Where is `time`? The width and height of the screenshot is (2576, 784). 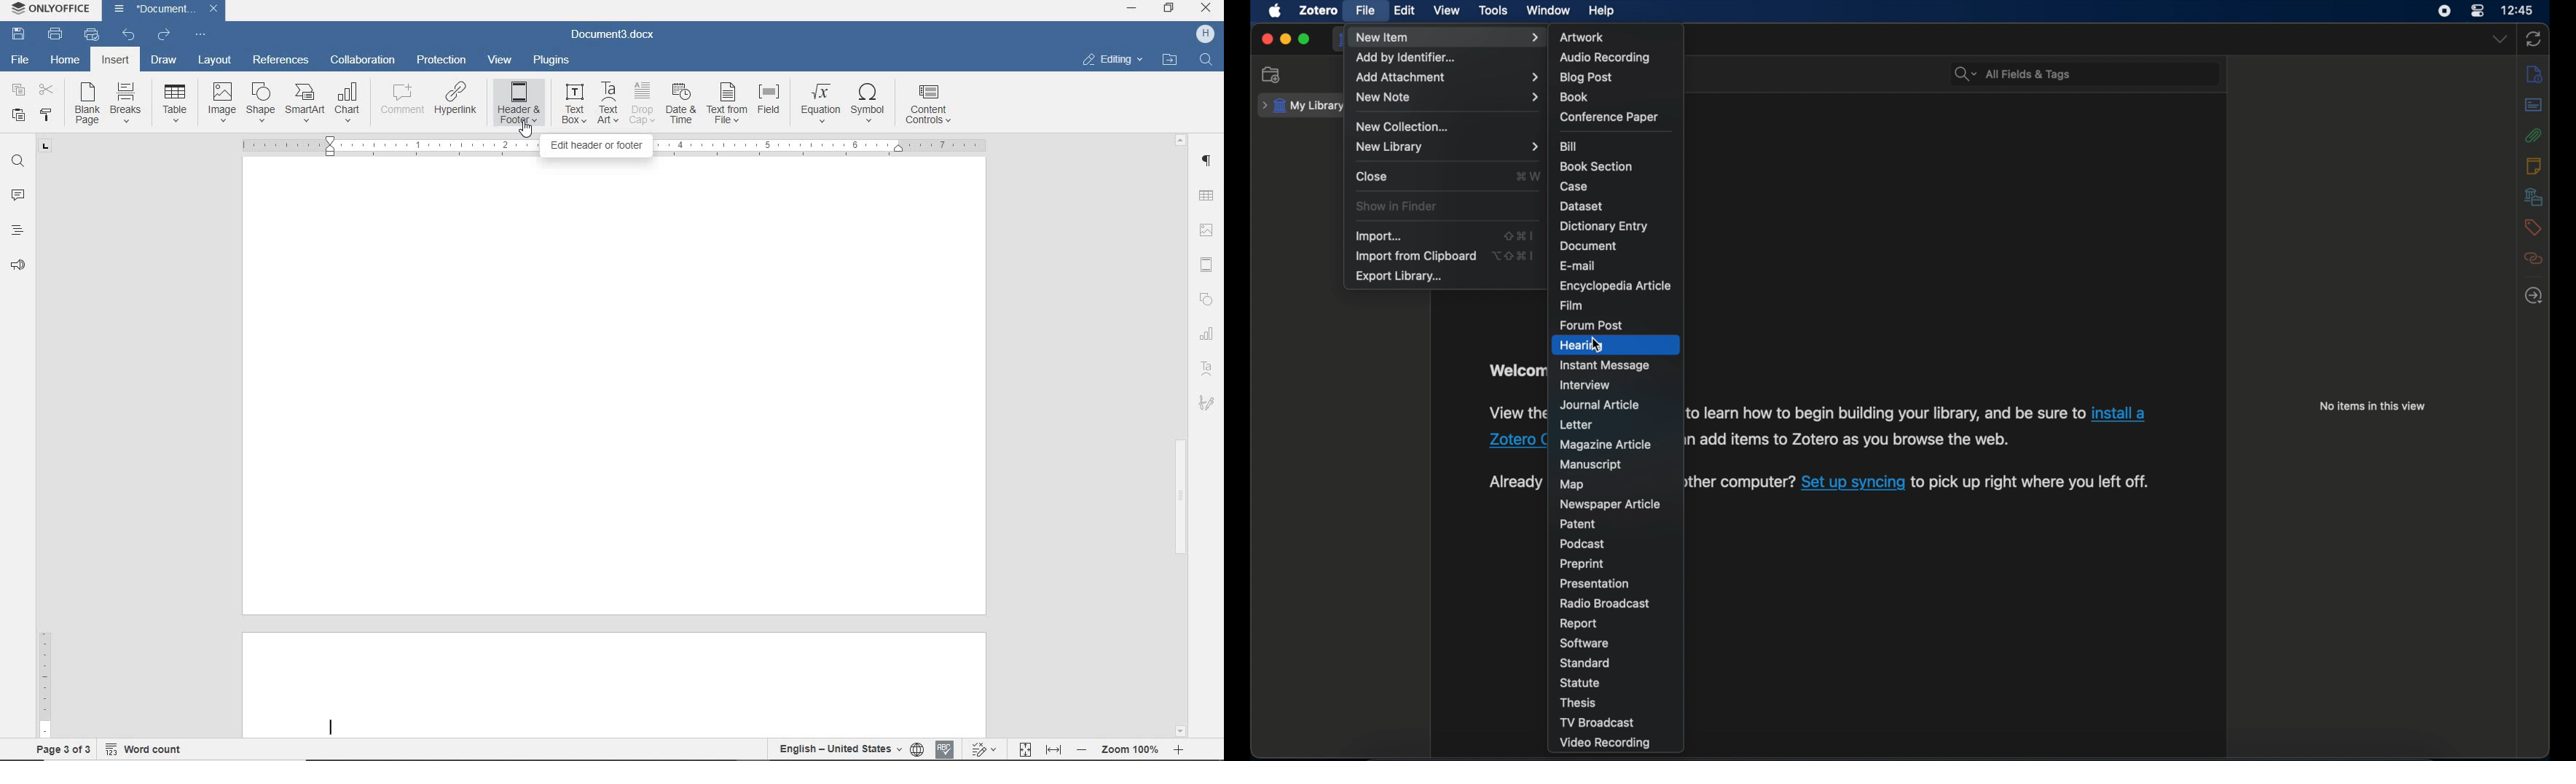 time is located at coordinates (2518, 9).